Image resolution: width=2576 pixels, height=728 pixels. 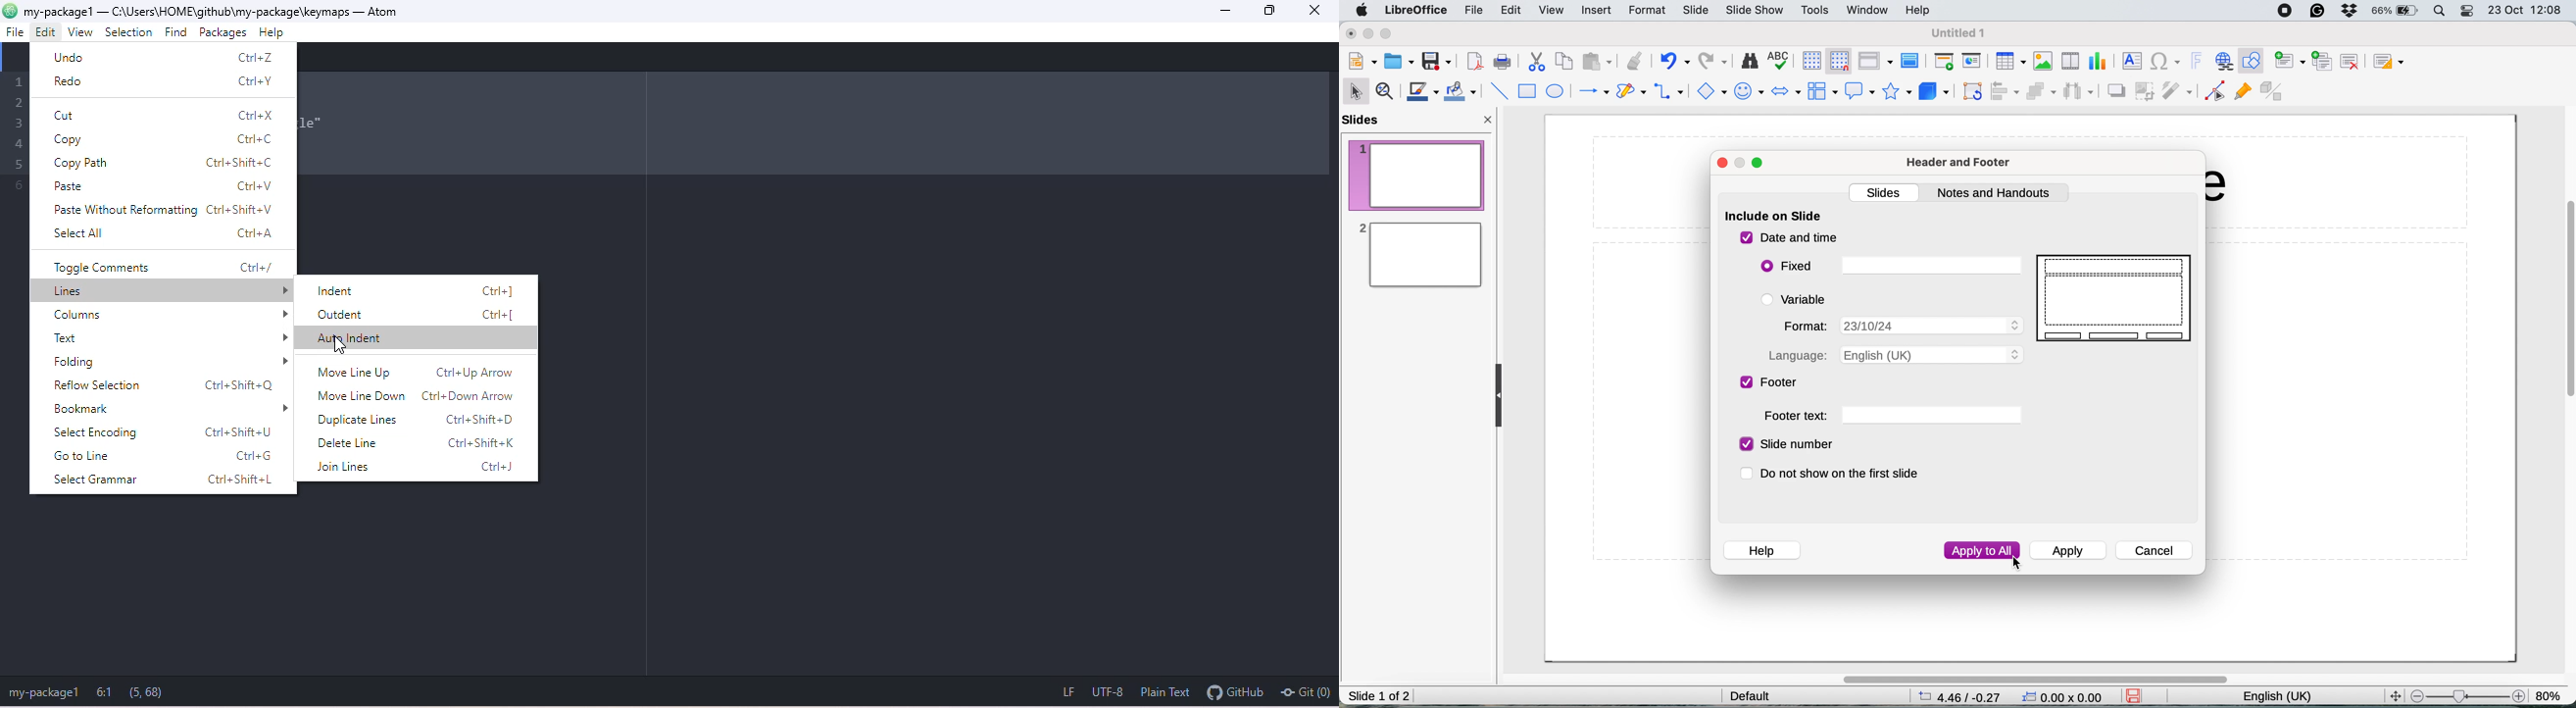 I want to click on 0.00x0.00, so click(x=2064, y=699).